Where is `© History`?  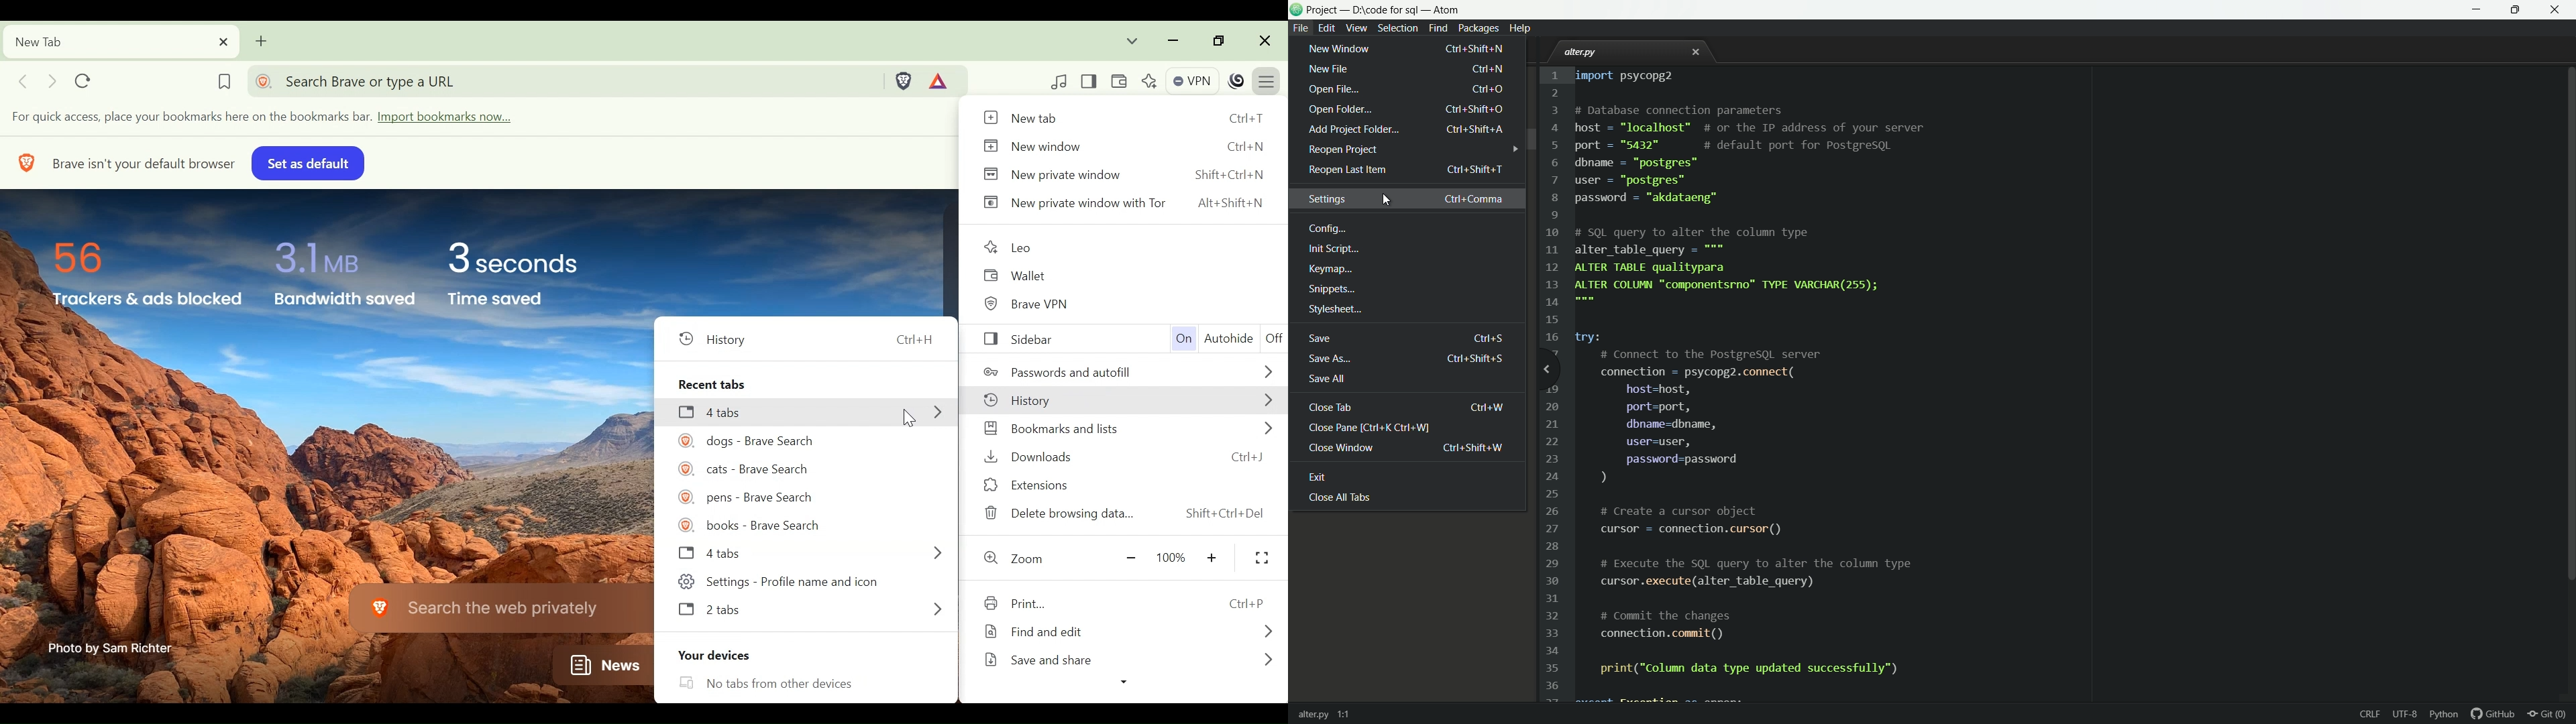
© History is located at coordinates (726, 339).